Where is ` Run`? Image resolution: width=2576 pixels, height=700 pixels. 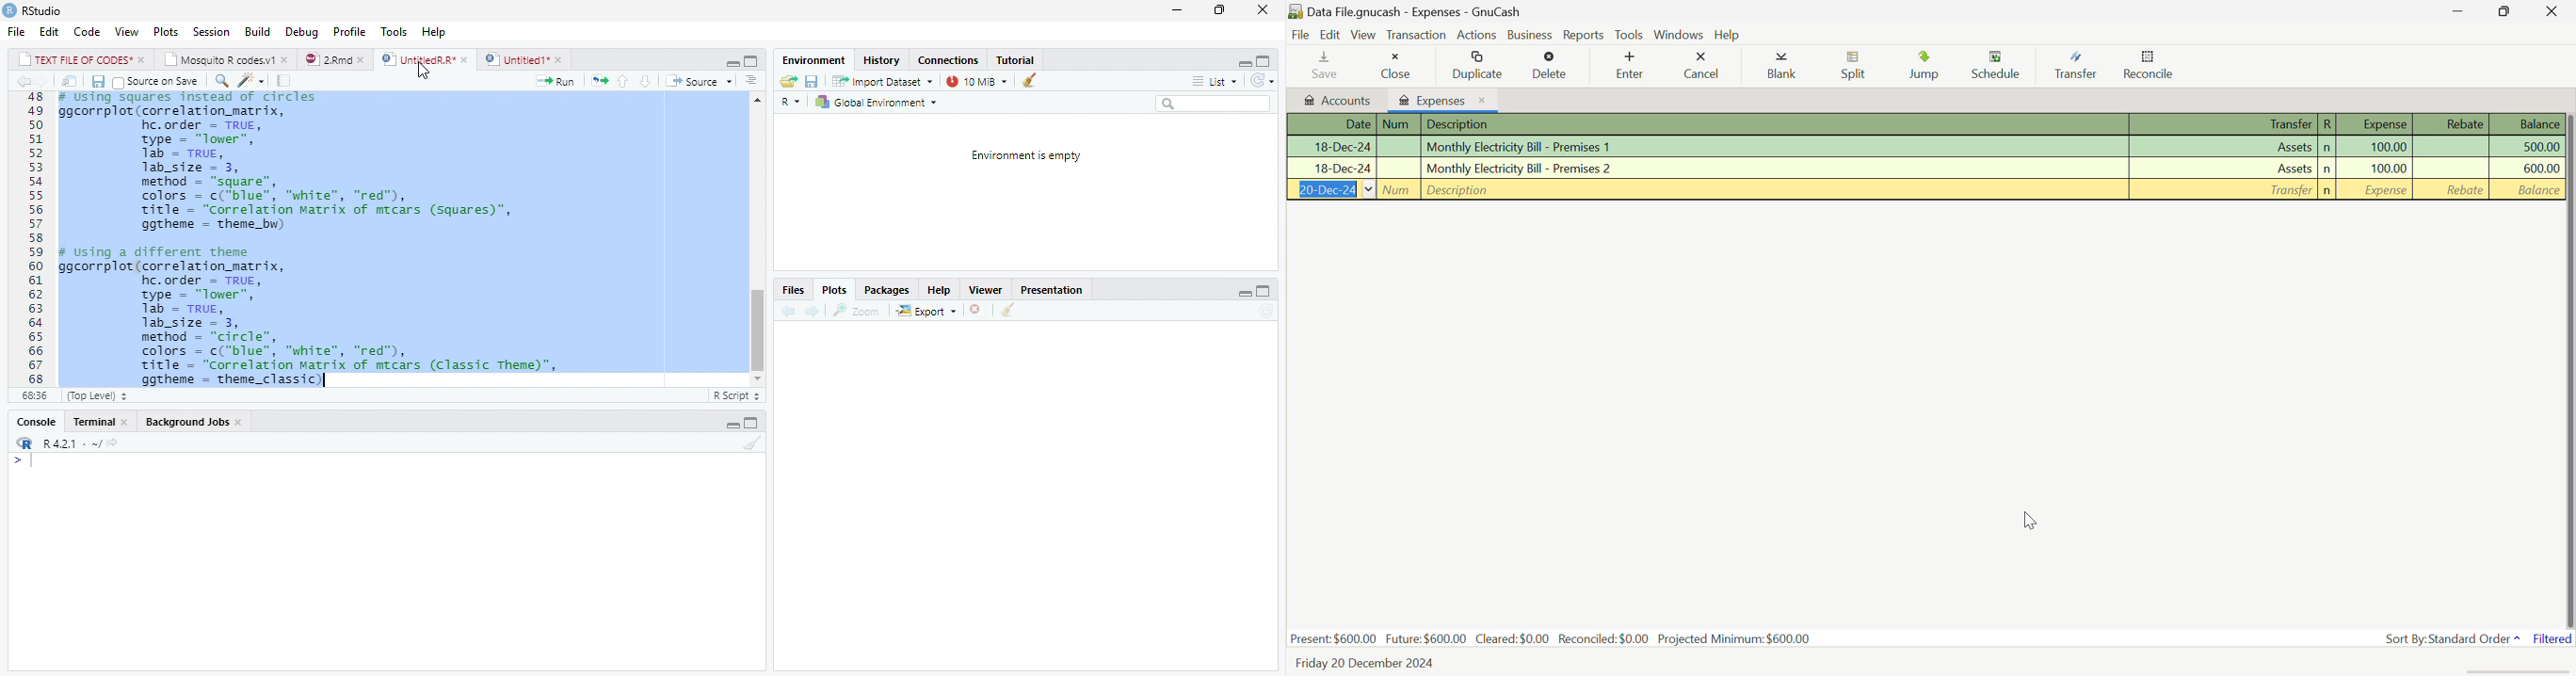
 Run is located at coordinates (555, 82).